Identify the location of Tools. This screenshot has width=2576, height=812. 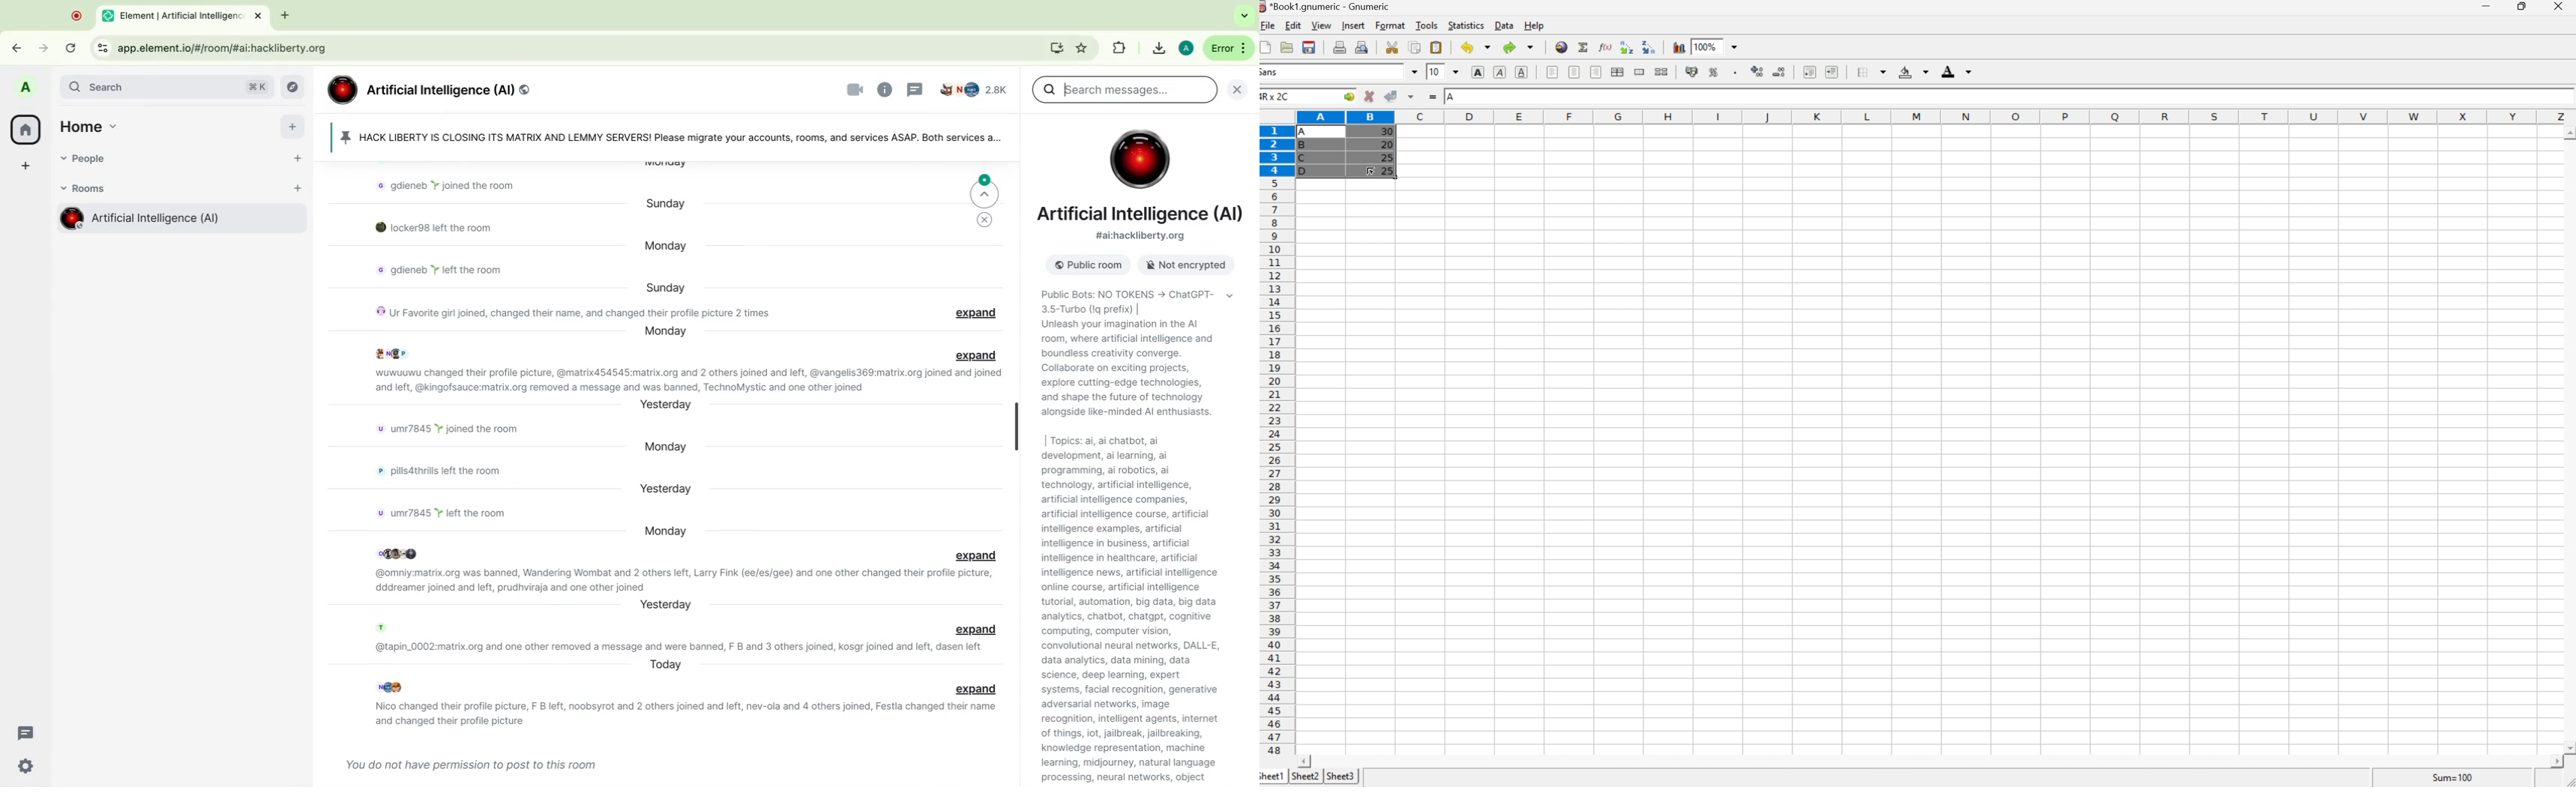
(1427, 25).